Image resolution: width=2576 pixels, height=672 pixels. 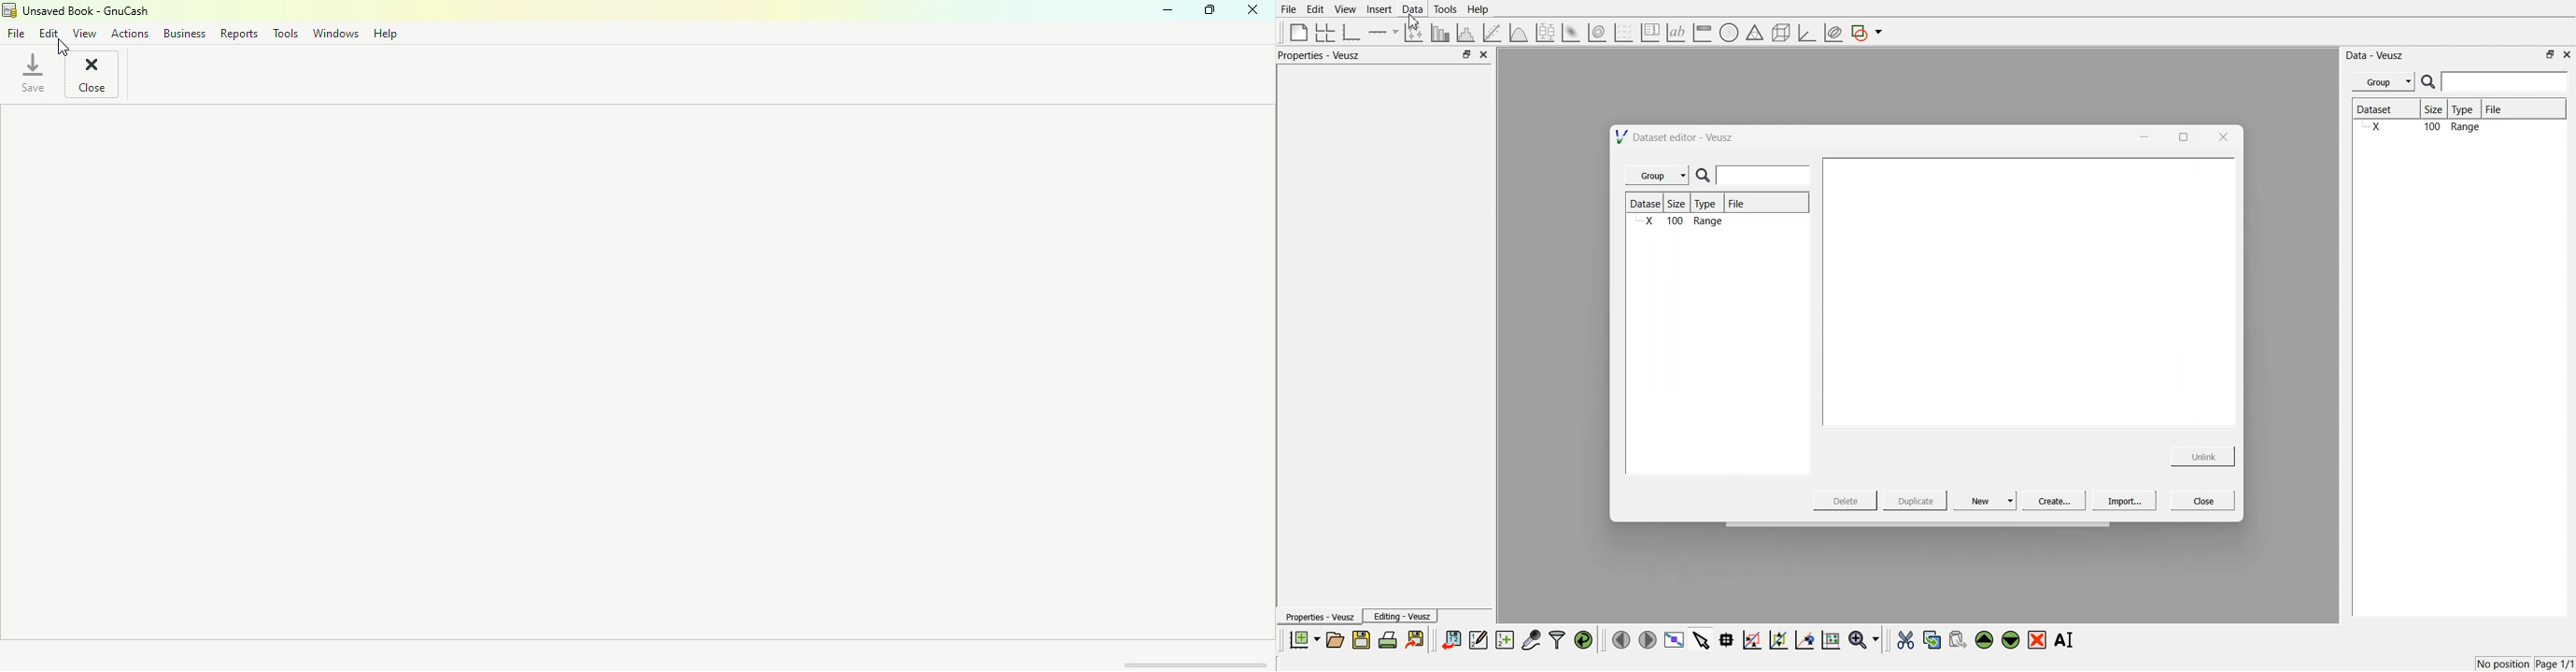 What do you see at coordinates (1323, 56) in the screenshot?
I see `Properties - Veusz` at bounding box center [1323, 56].